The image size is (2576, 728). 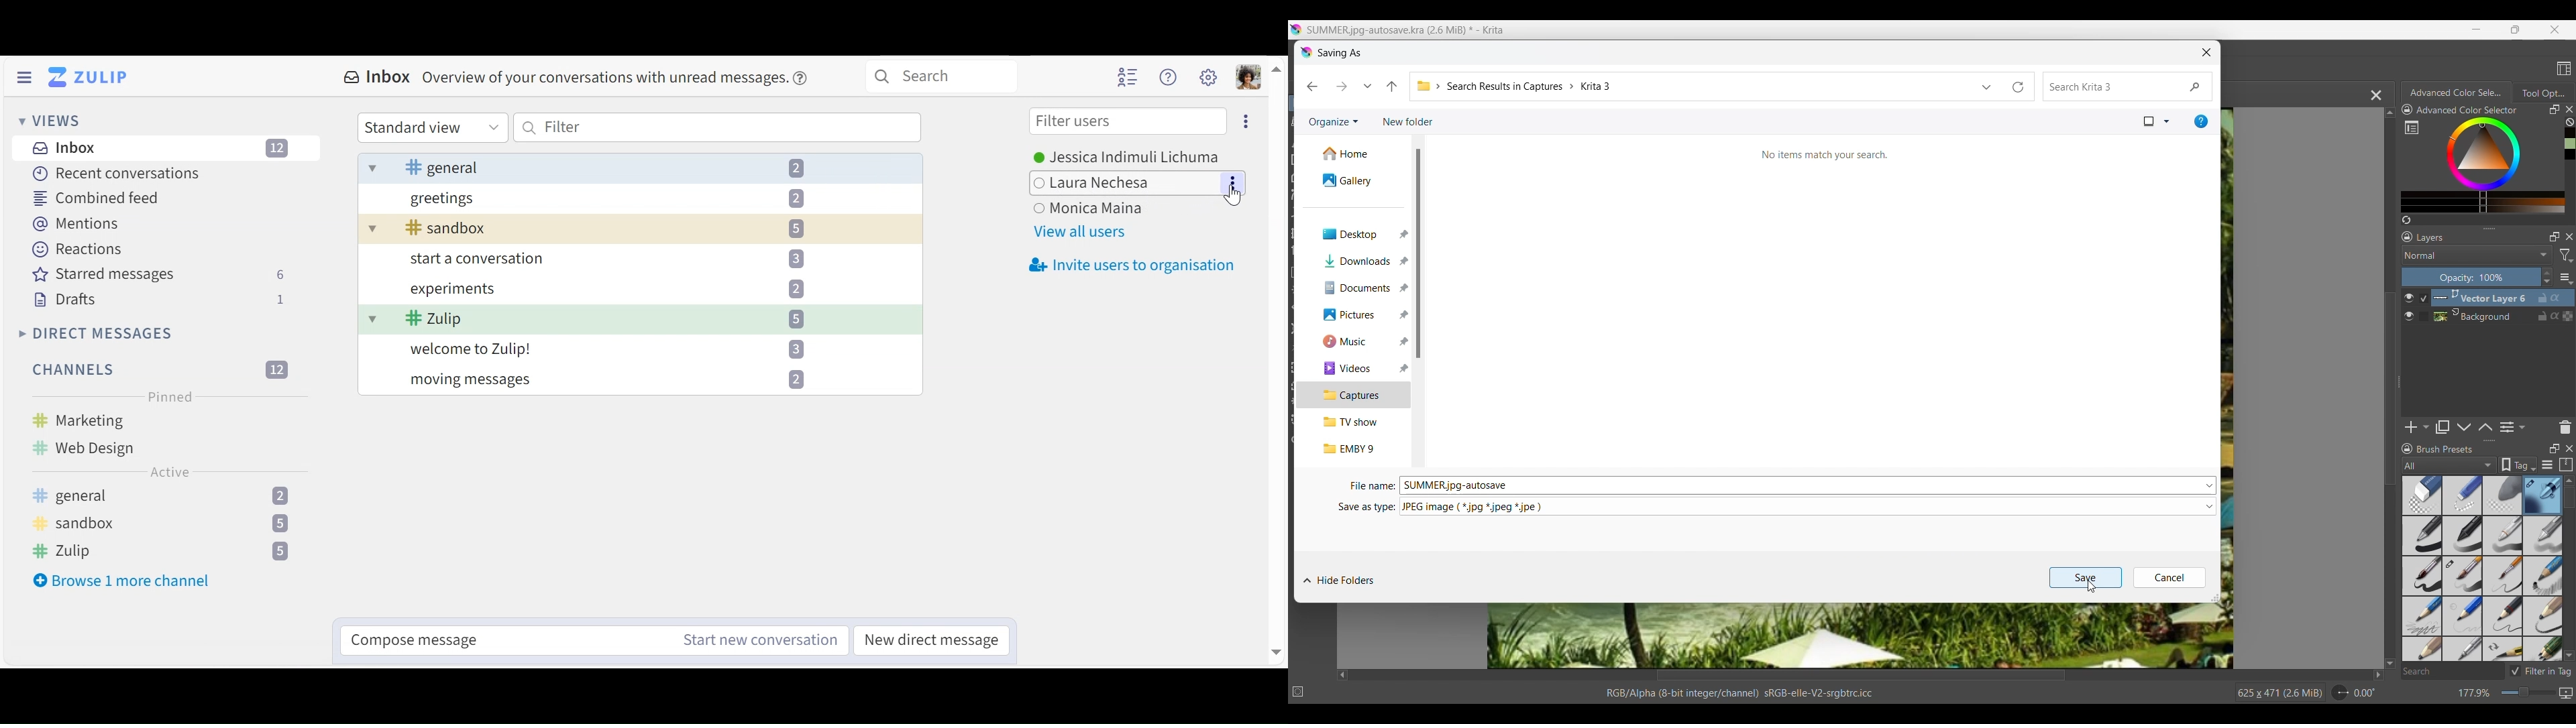 I want to click on Users, so click(x=1134, y=155).